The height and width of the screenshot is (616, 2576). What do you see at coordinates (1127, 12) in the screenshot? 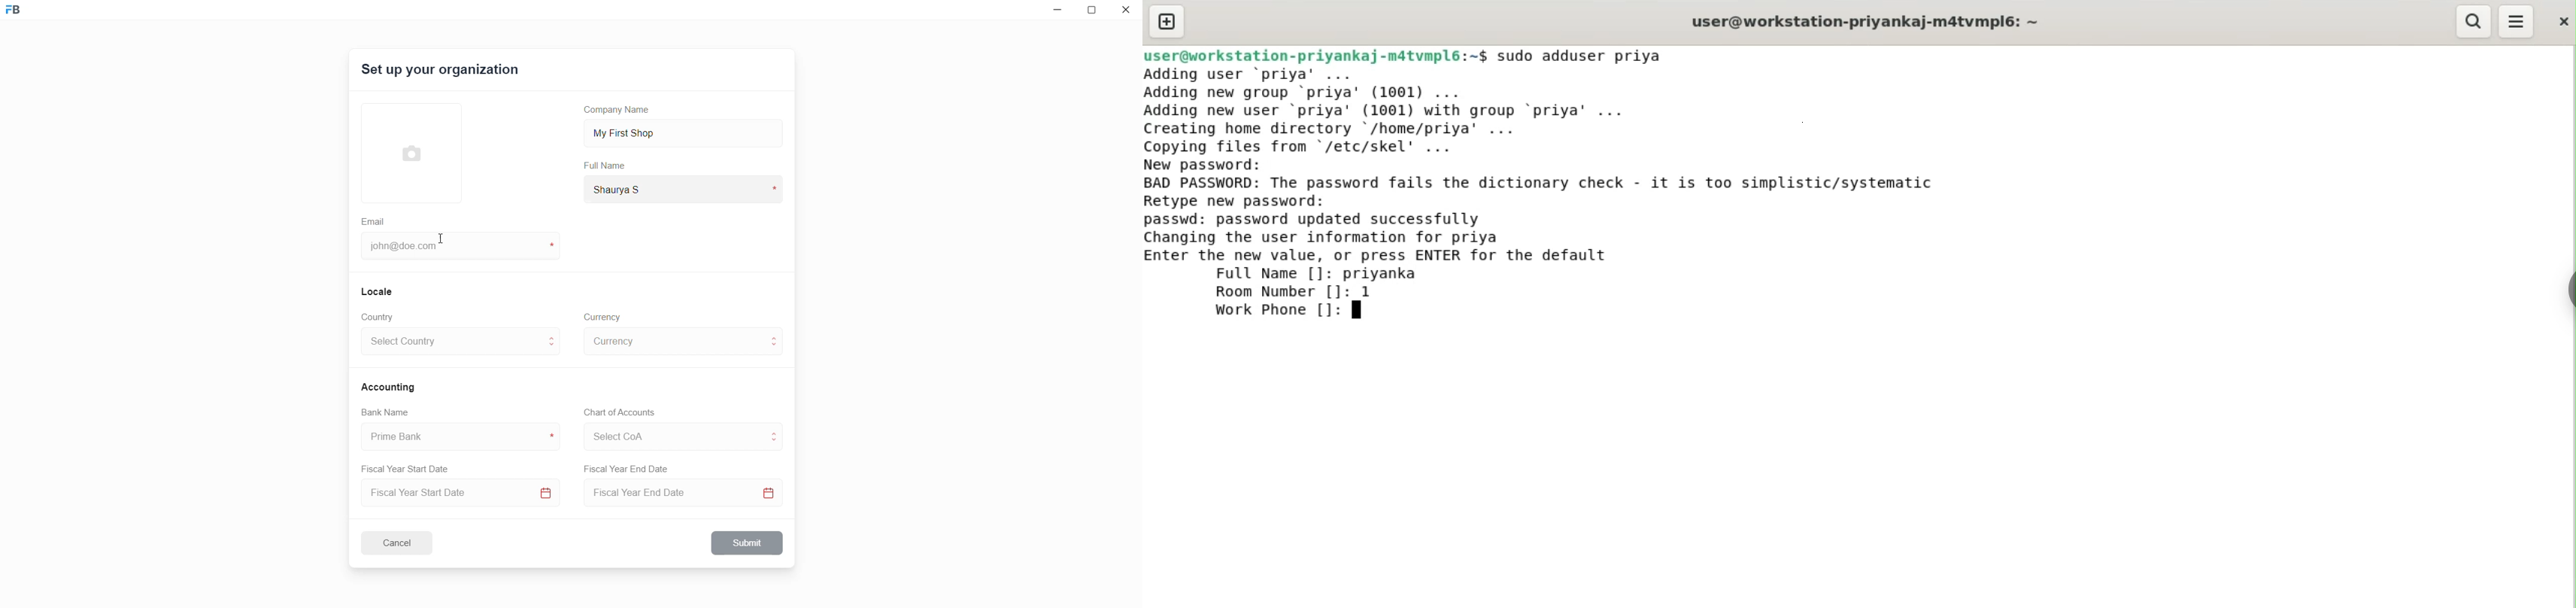
I see `close` at bounding box center [1127, 12].